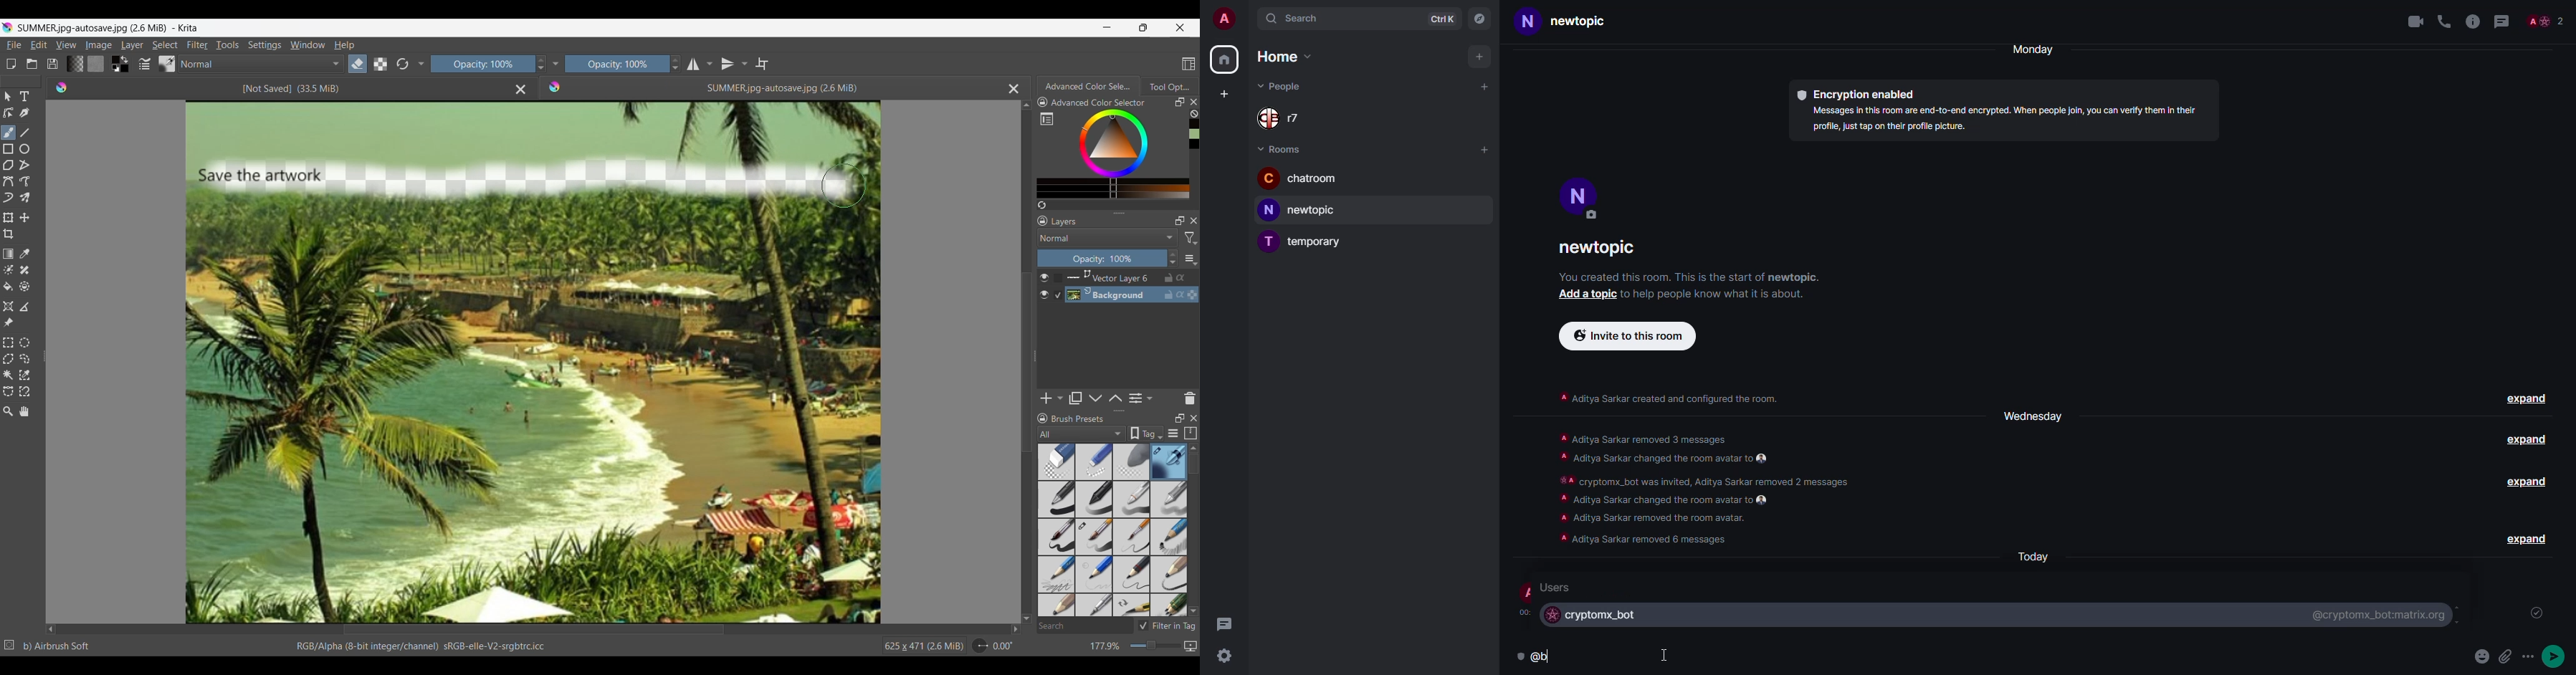 The image size is (2576, 700). What do you see at coordinates (51, 630) in the screenshot?
I see `Quick slide to left` at bounding box center [51, 630].